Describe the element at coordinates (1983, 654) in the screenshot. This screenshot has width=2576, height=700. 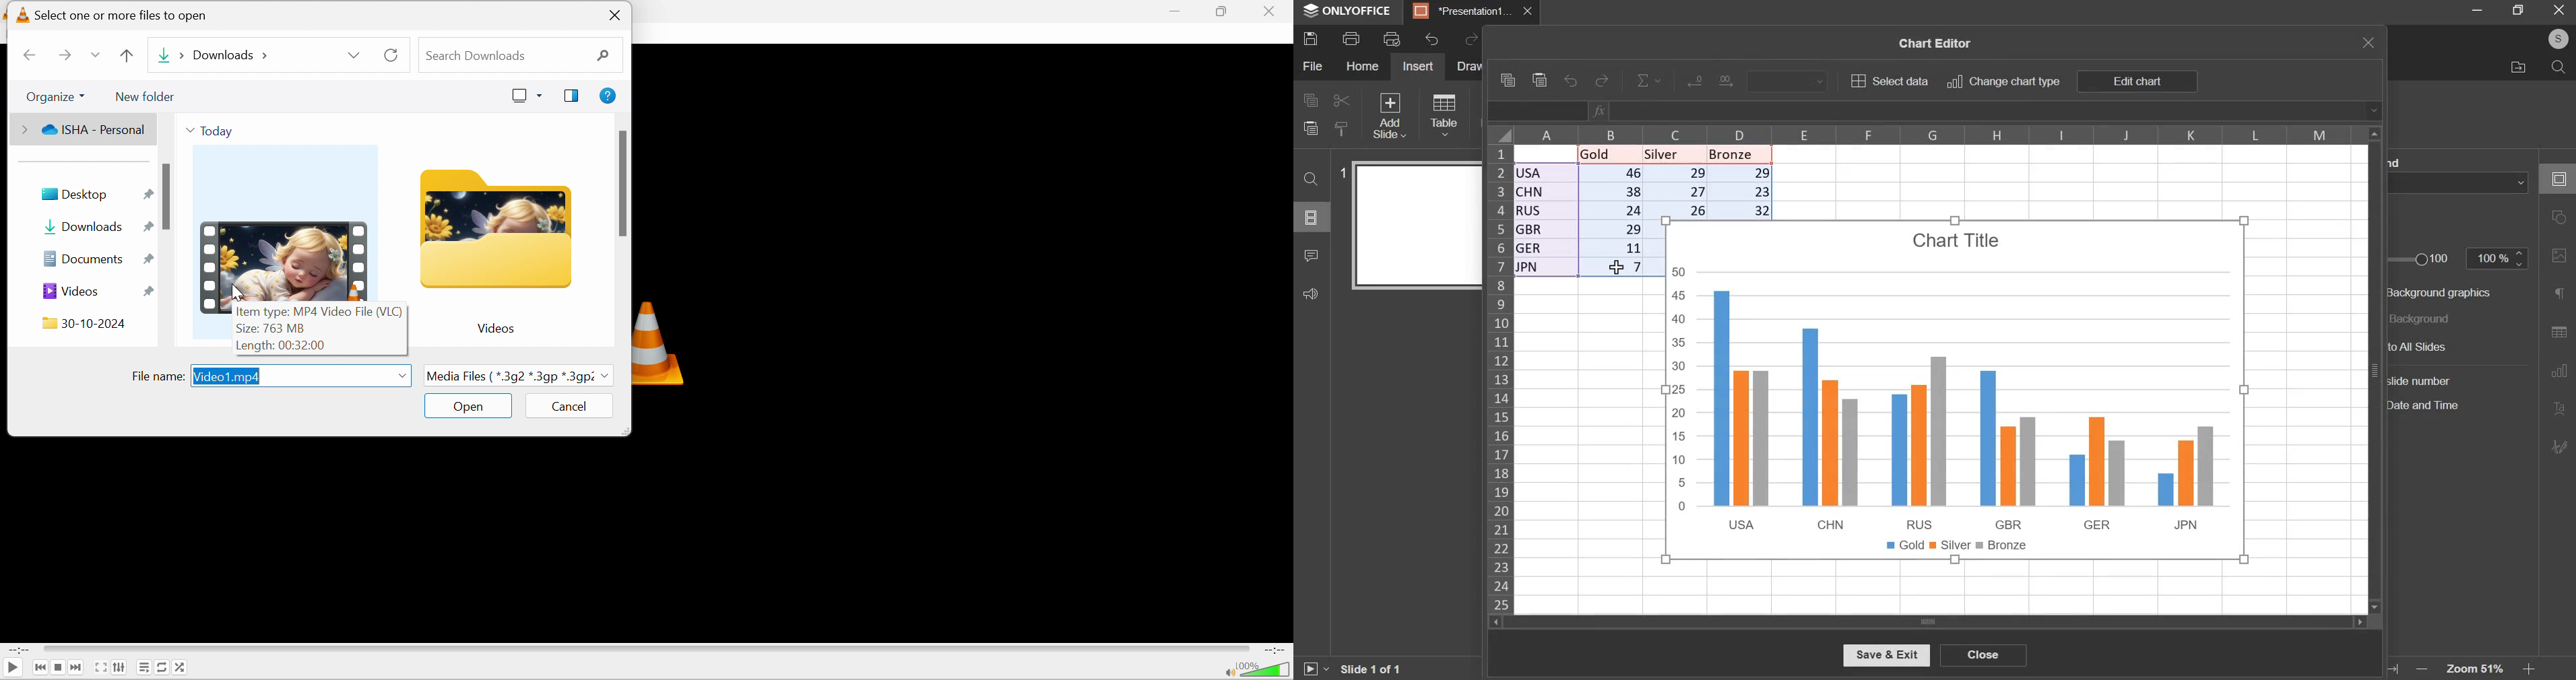
I see `close` at that location.